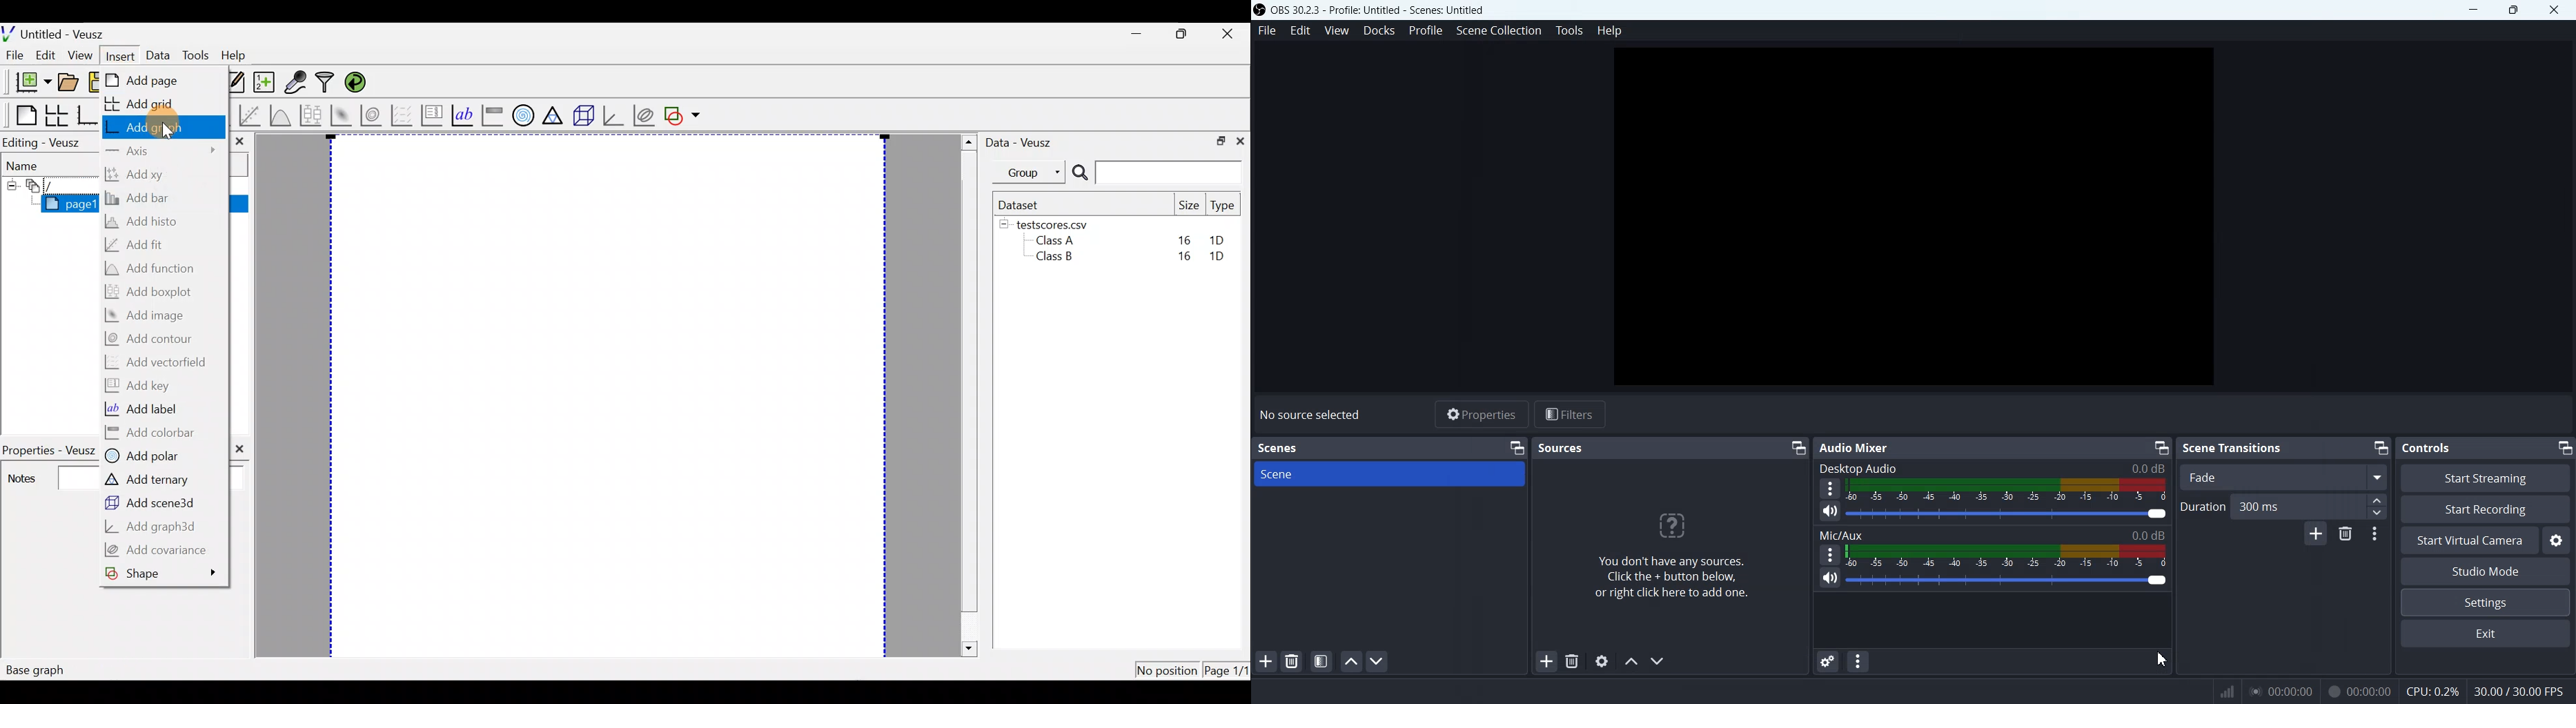  I want to click on Controls, so click(2433, 447).